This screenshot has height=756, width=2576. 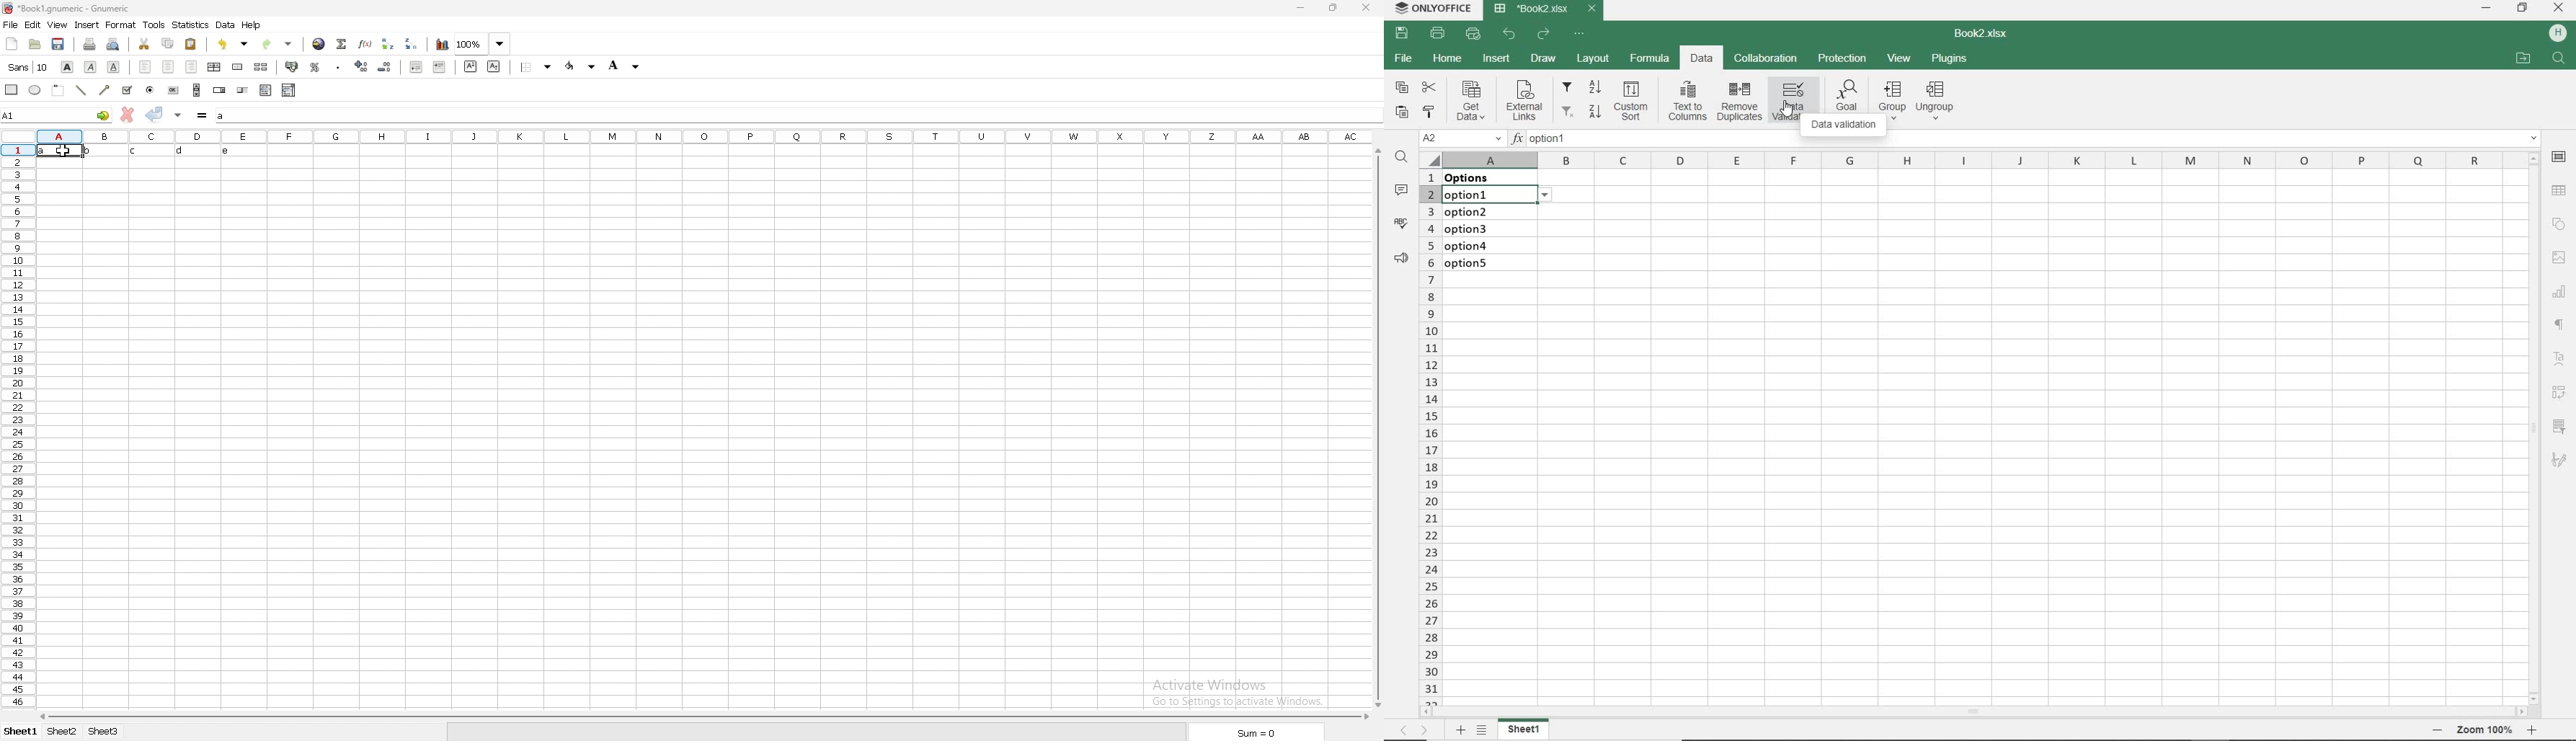 I want to click on minimize, so click(x=1301, y=8).